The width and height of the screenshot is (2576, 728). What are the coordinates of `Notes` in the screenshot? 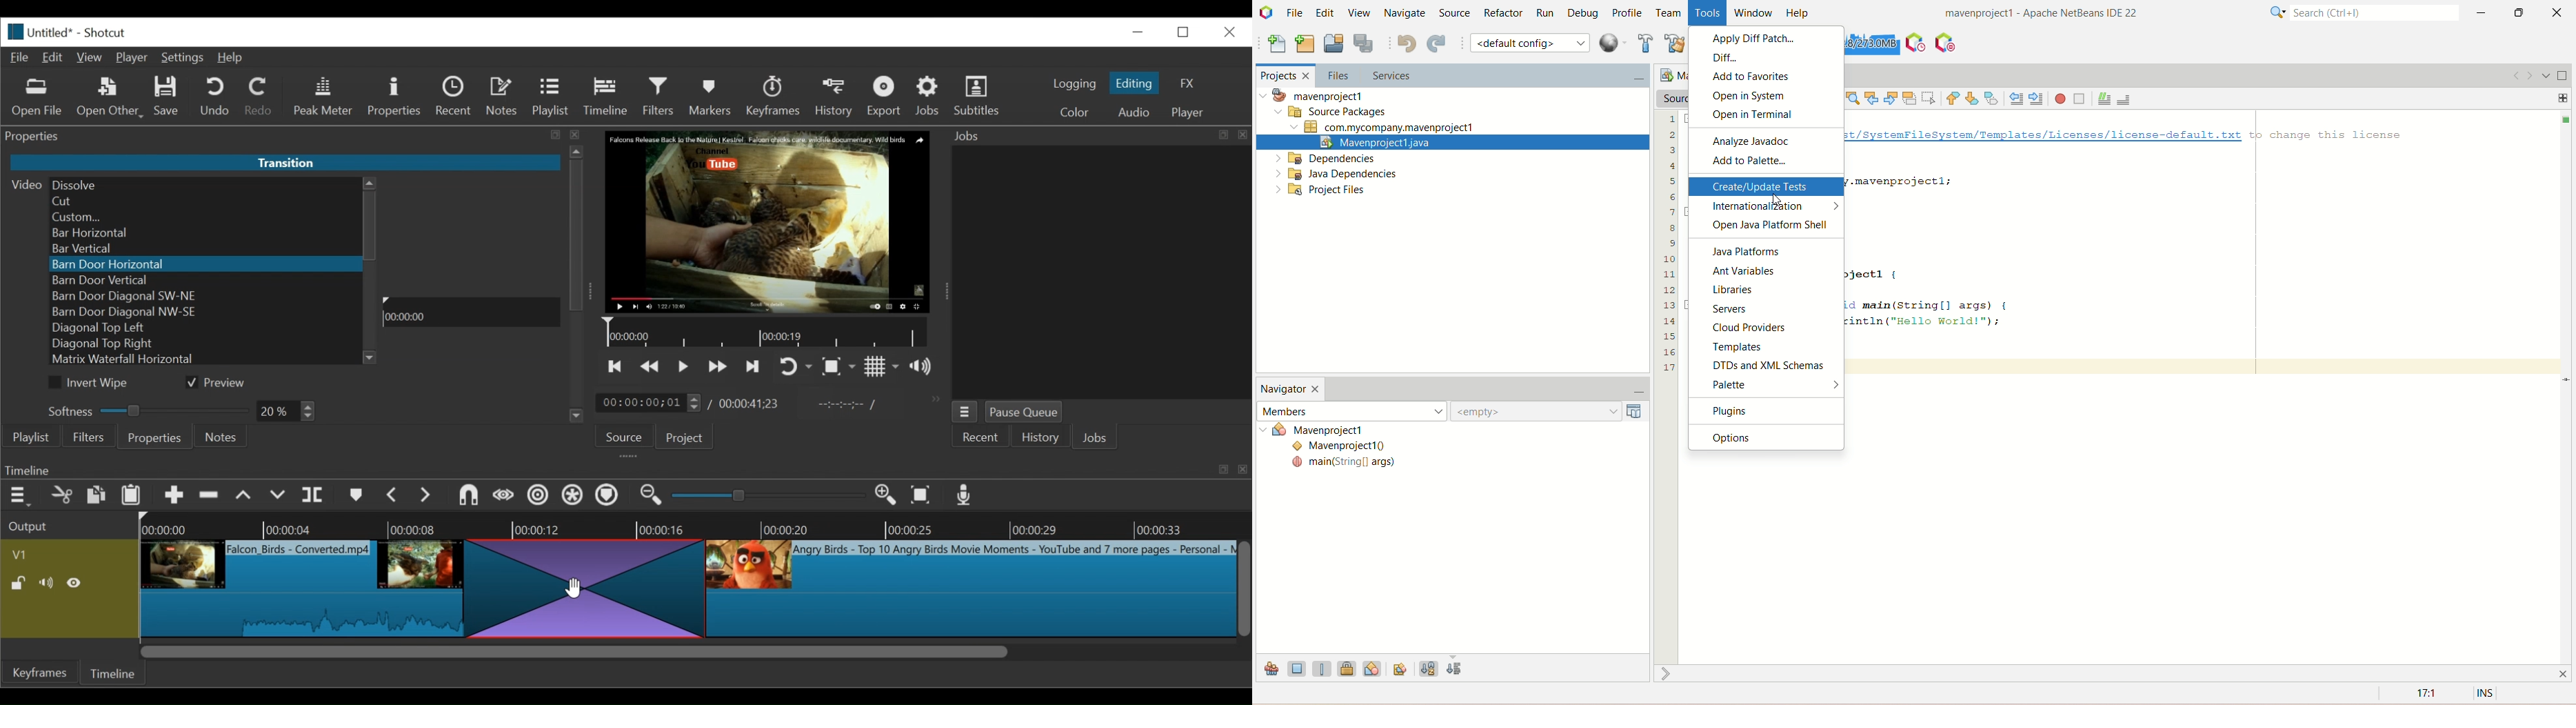 It's located at (504, 98).